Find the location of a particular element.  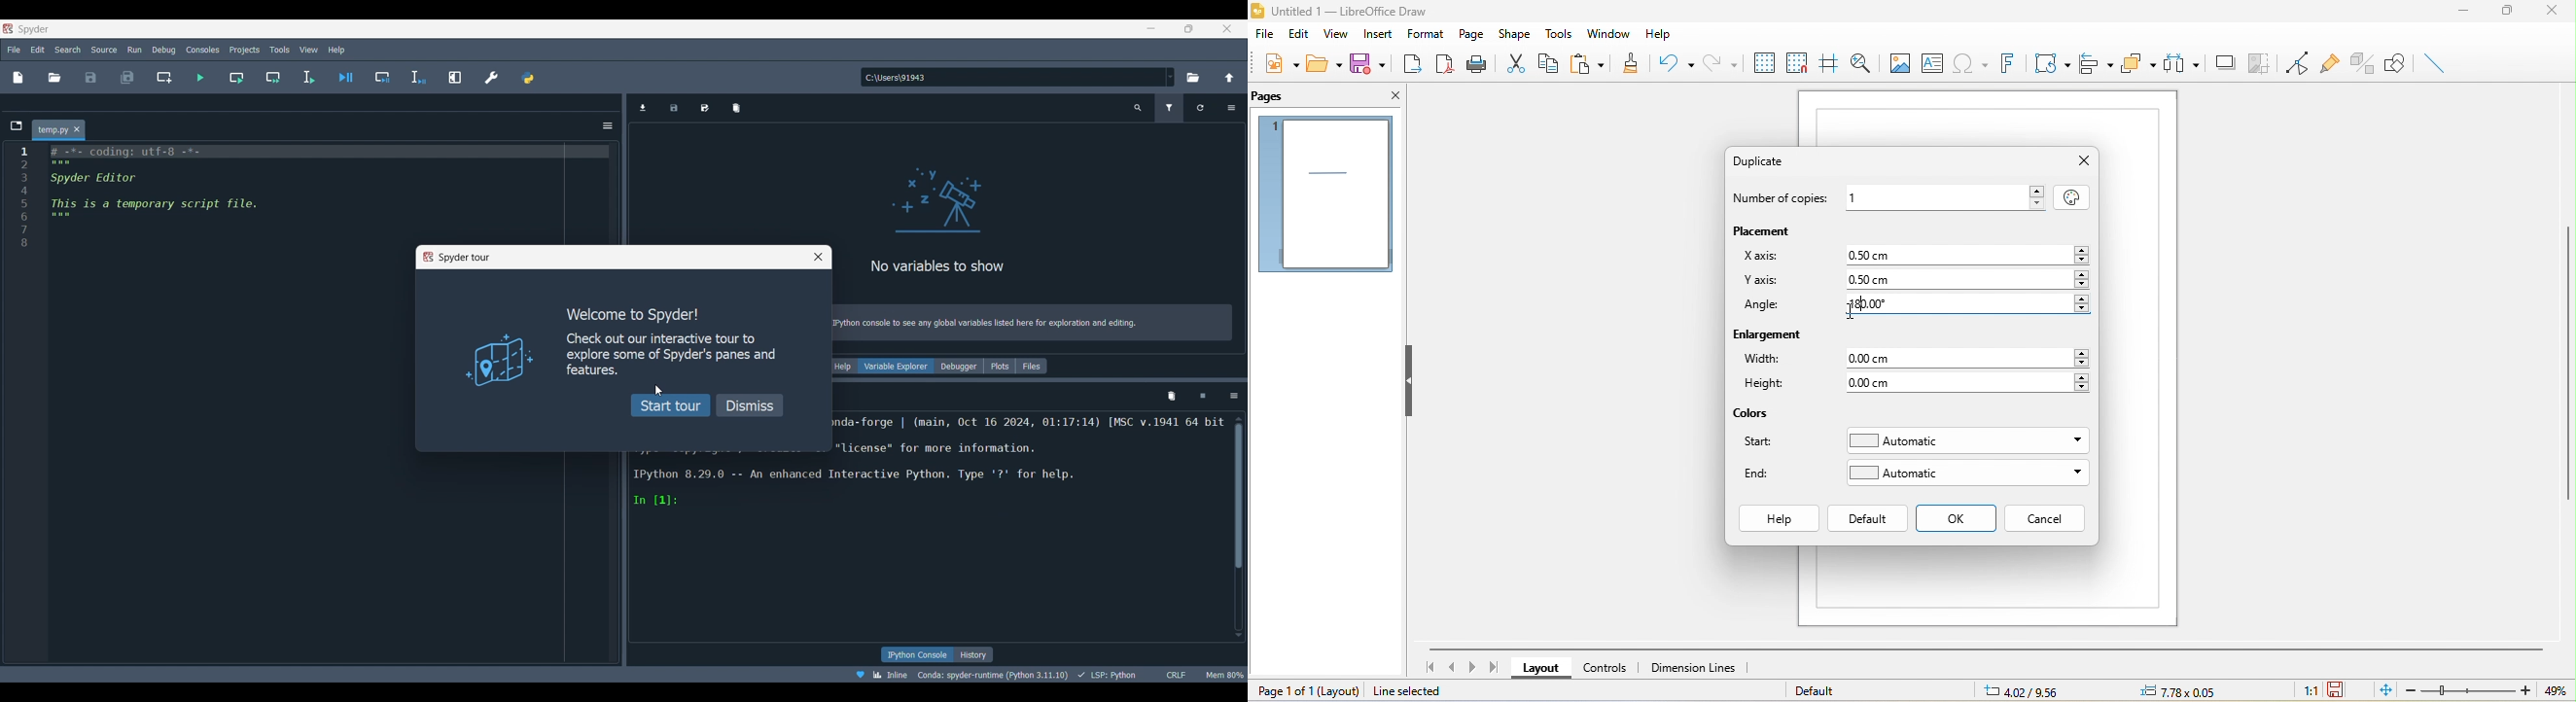

Debug cell is located at coordinates (383, 77).